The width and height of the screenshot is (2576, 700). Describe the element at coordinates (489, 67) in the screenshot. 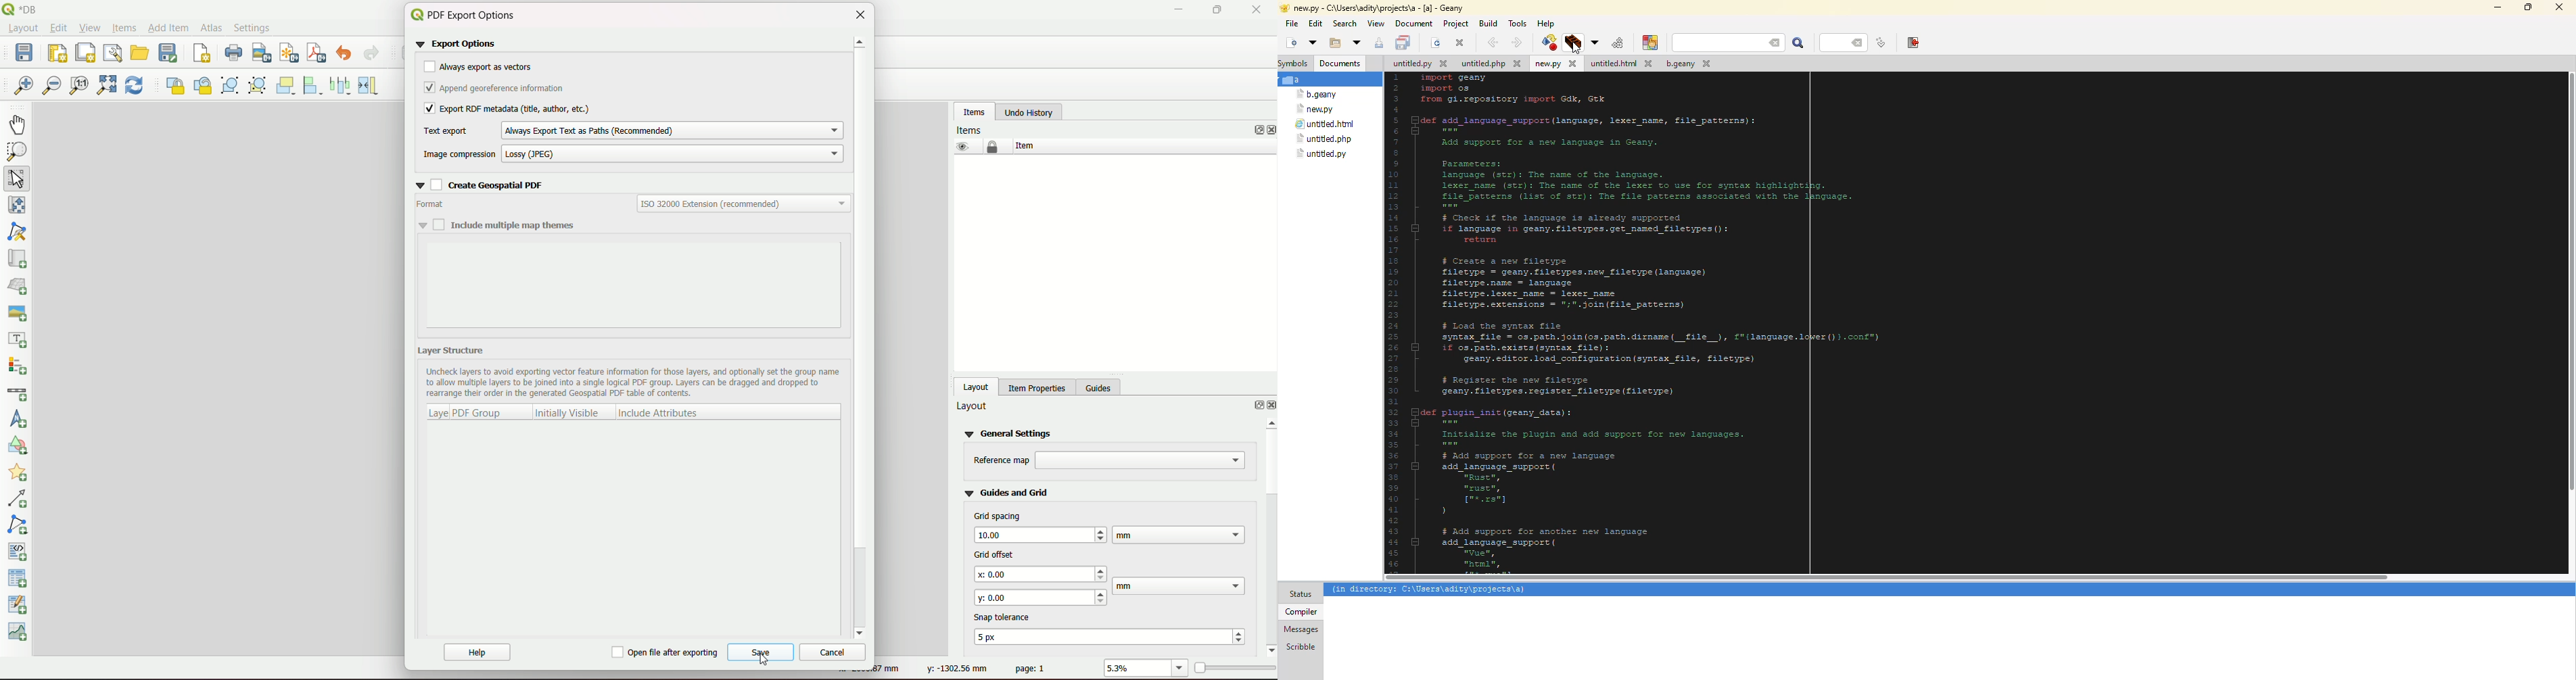

I see `Always exports as vectors.` at that location.